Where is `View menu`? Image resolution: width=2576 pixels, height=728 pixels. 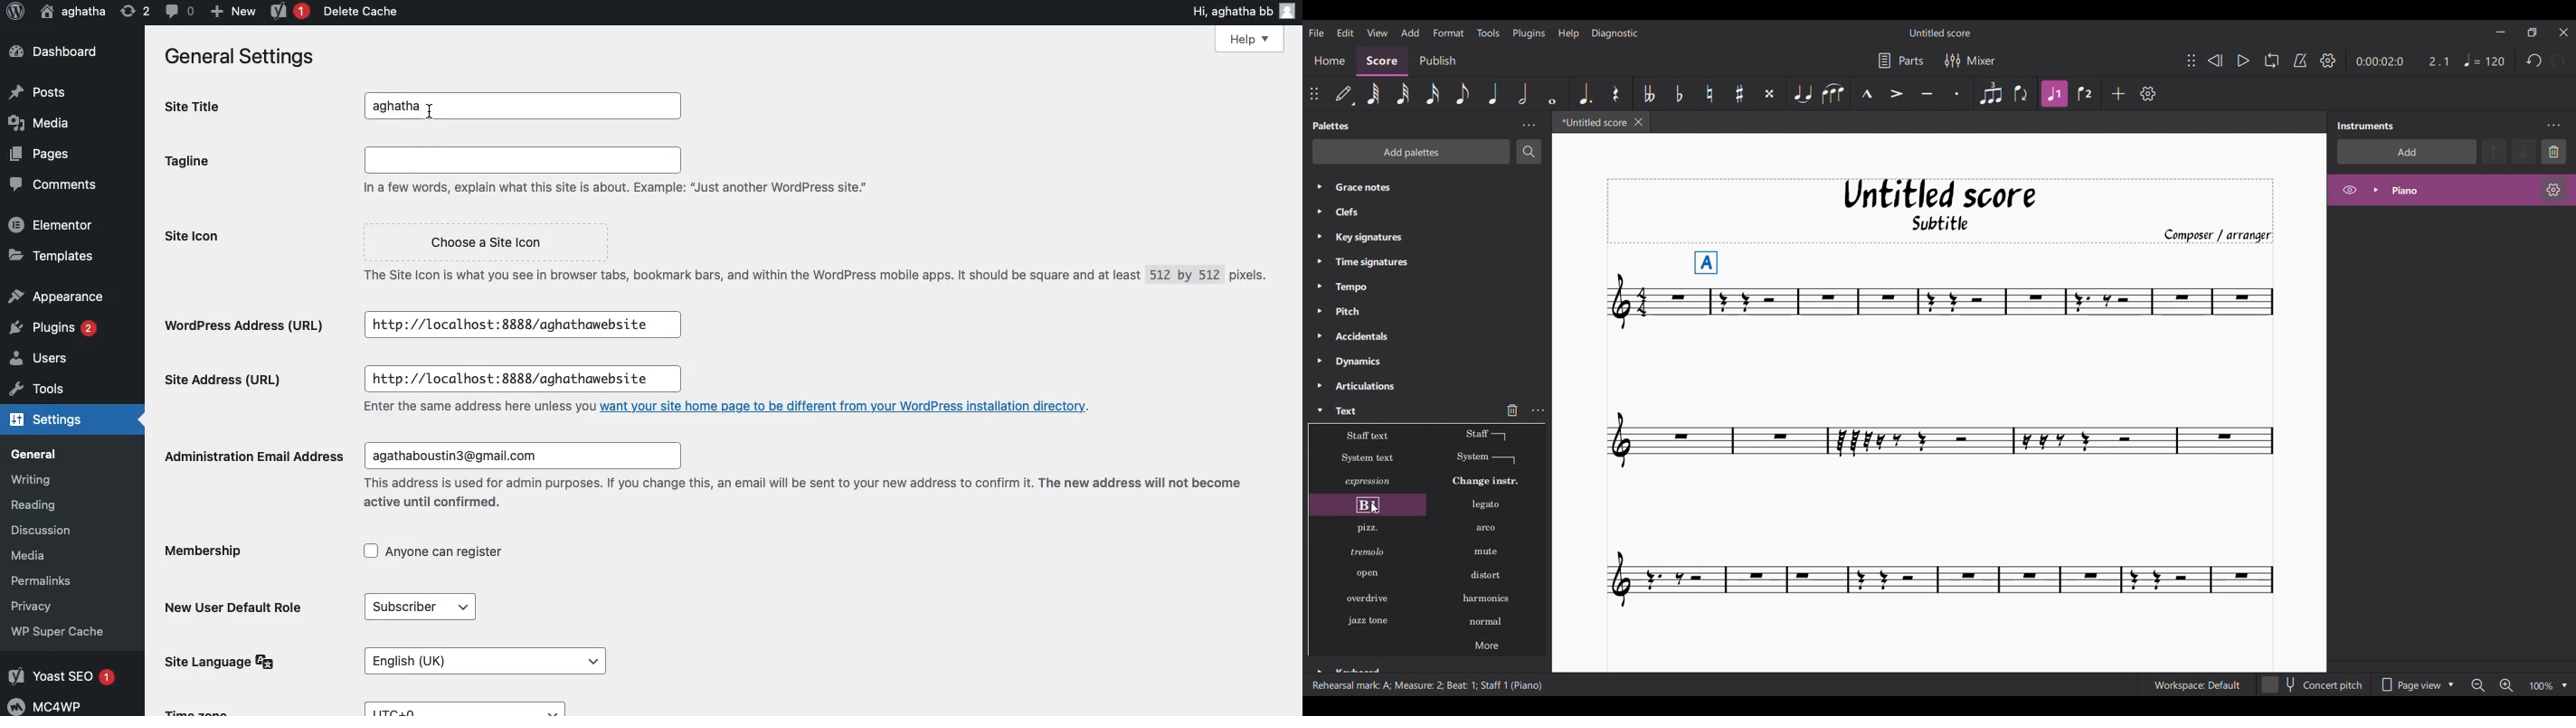
View menu is located at coordinates (1378, 33).